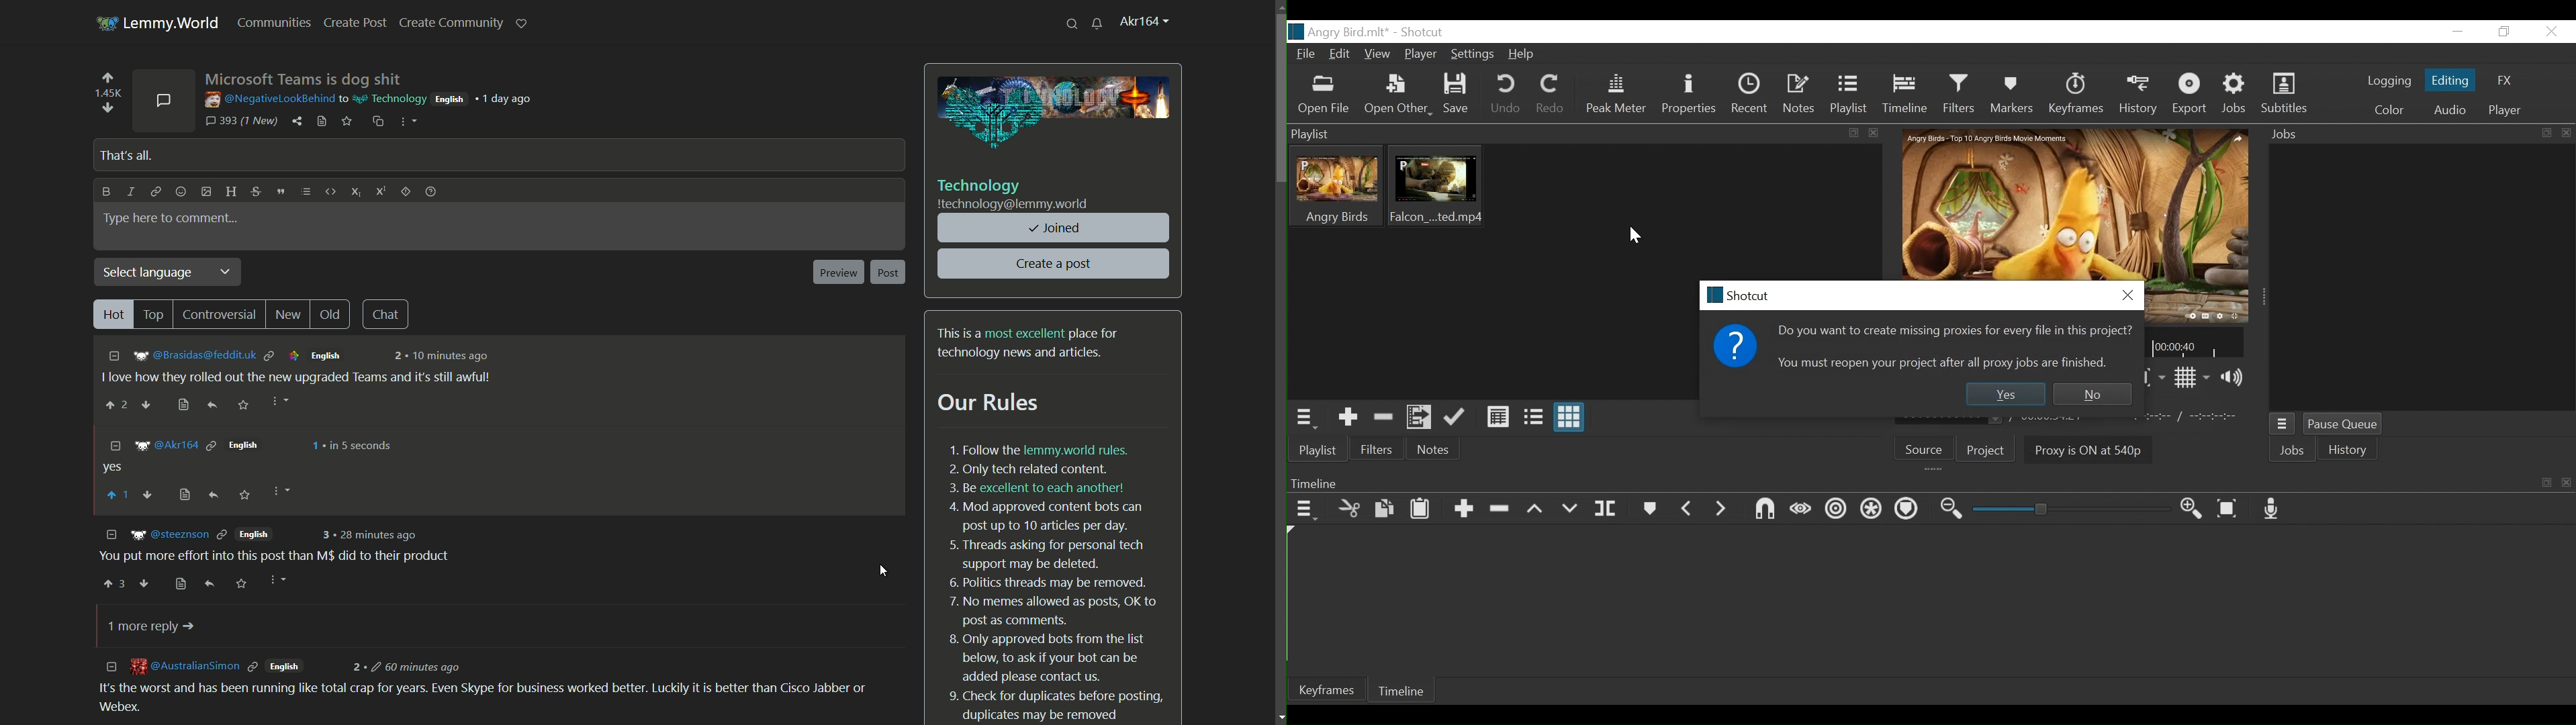 This screenshot has width=2576, height=728. What do you see at coordinates (164, 444) in the screenshot?
I see `username who replied` at bounding box center [164, 444].